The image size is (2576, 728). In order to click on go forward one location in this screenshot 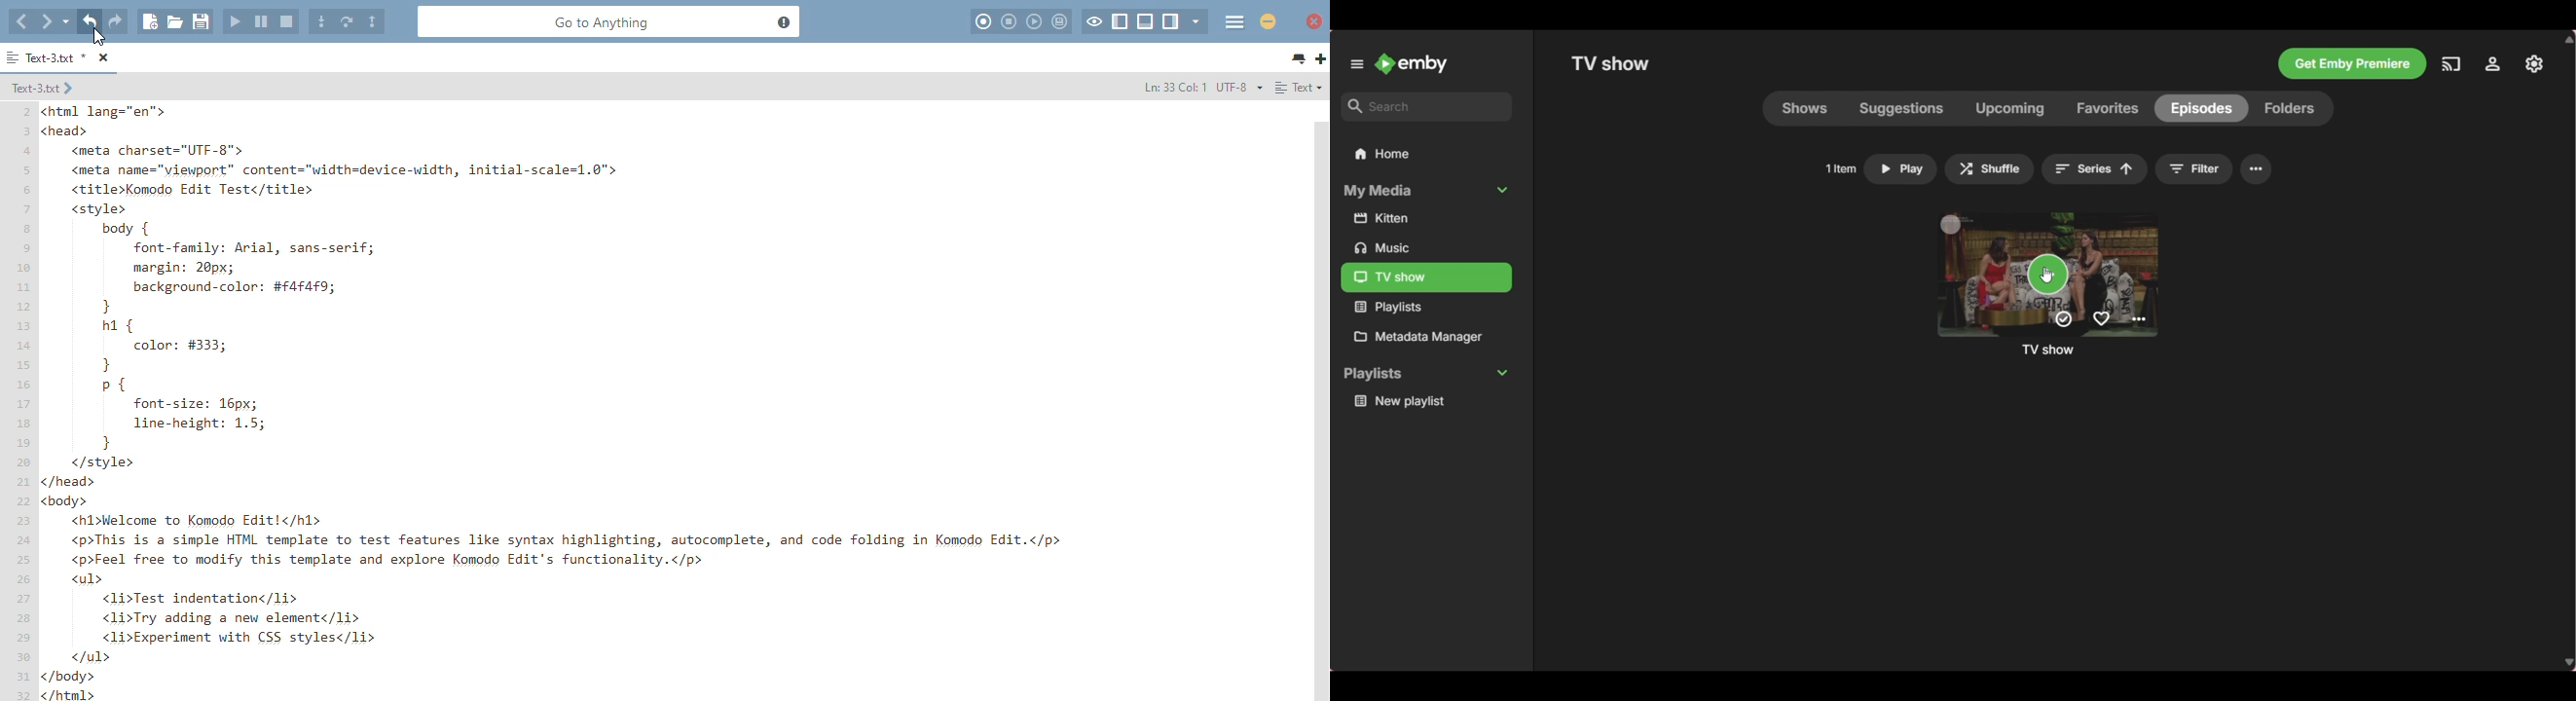, I will do `click(47, 20)`.